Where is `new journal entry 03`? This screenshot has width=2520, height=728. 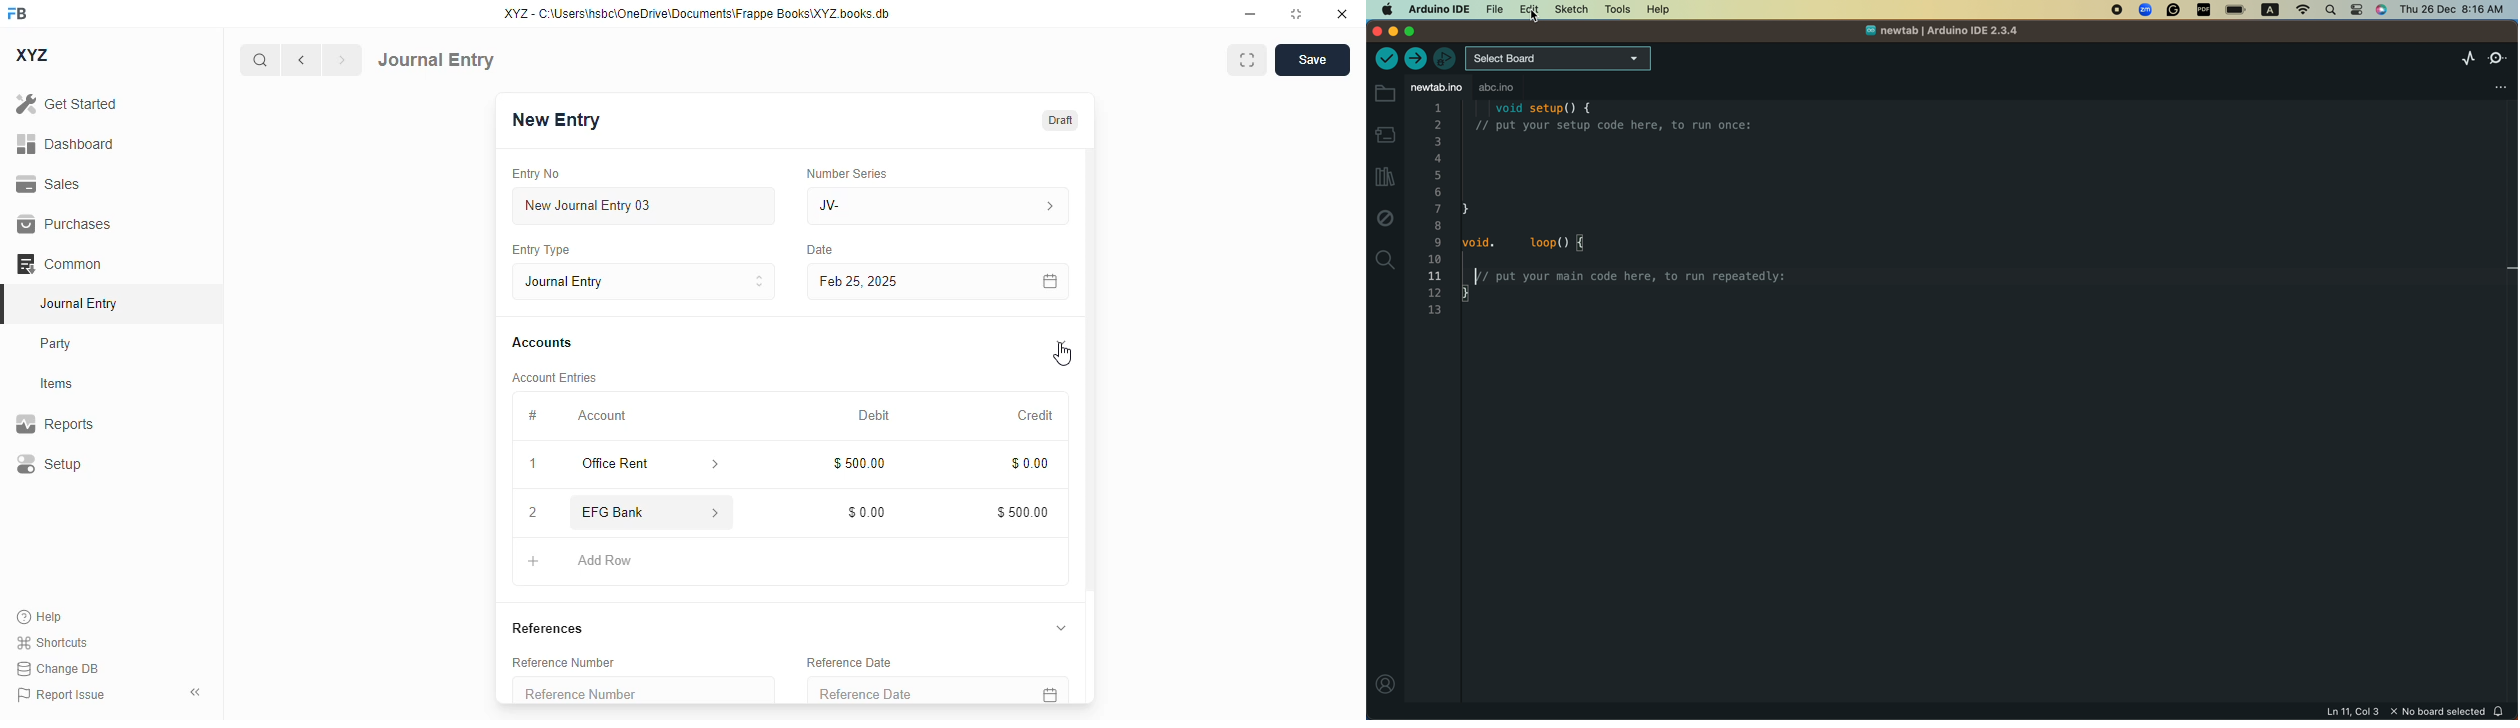
new journal entry 03 is located at coordinates (642, 206).